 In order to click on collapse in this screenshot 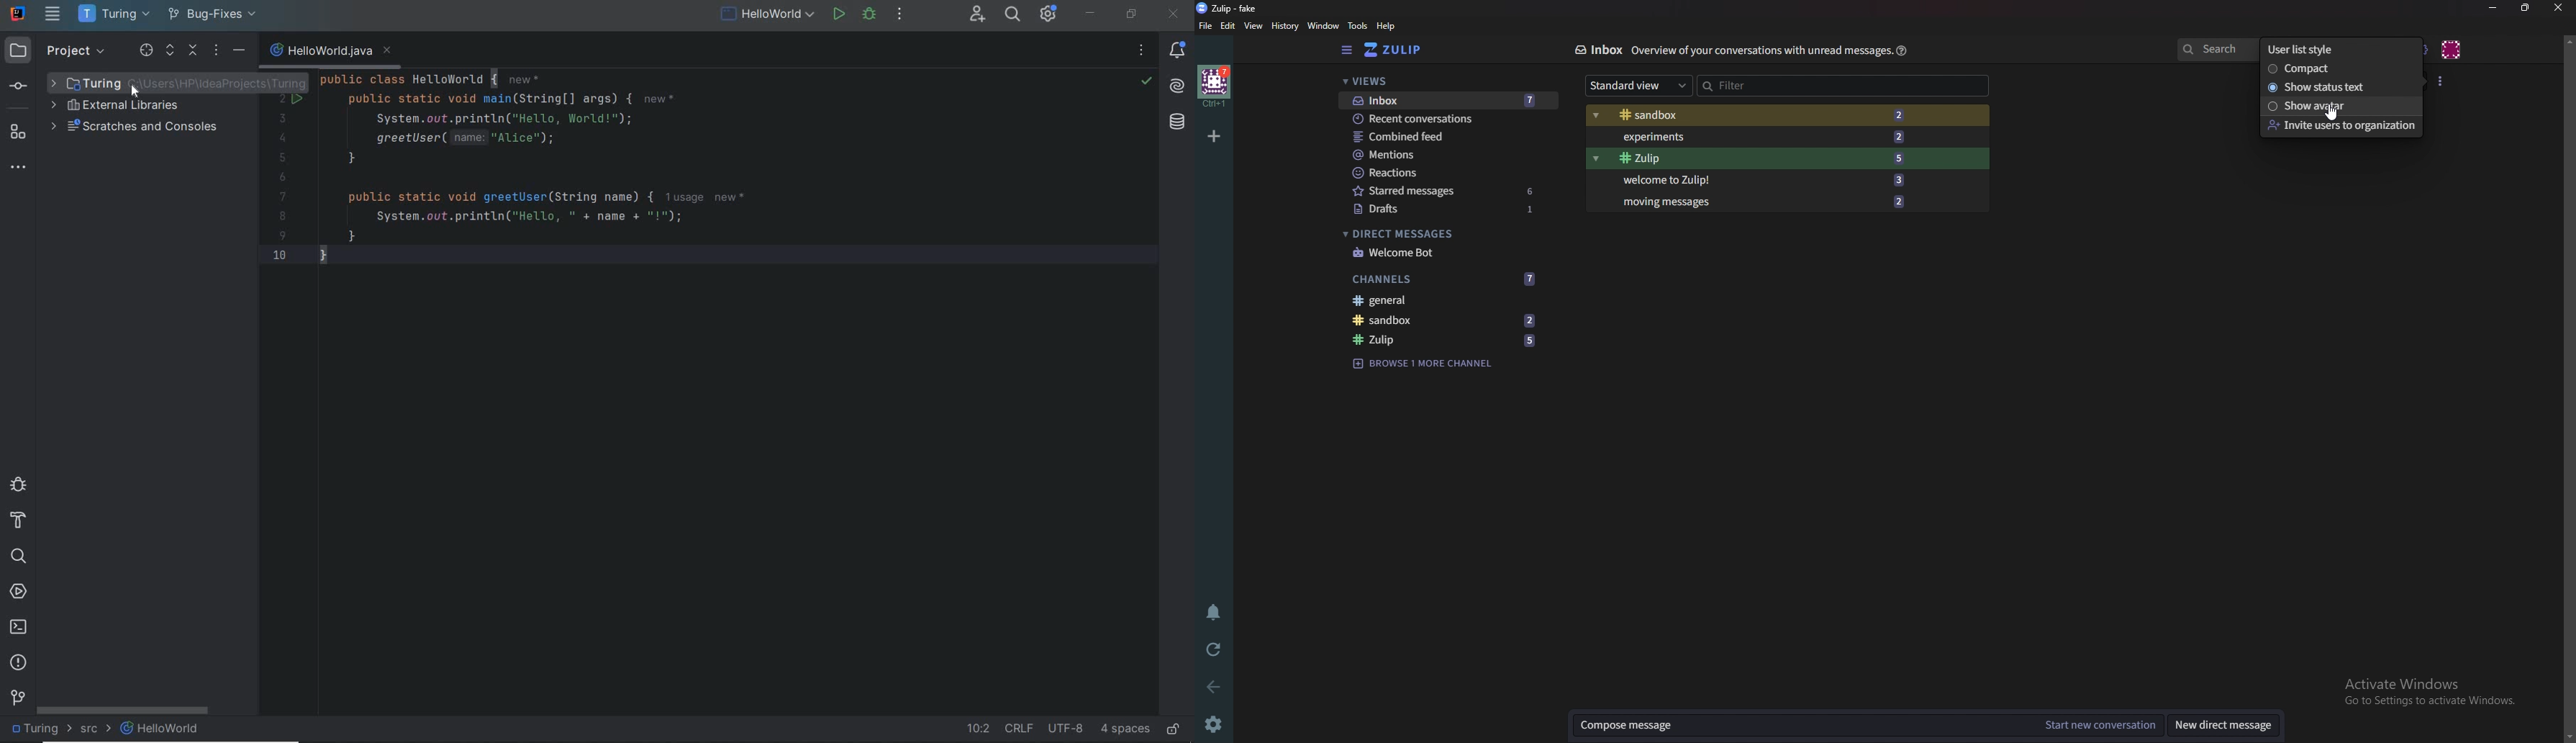, I will do `click(194, 52)`.